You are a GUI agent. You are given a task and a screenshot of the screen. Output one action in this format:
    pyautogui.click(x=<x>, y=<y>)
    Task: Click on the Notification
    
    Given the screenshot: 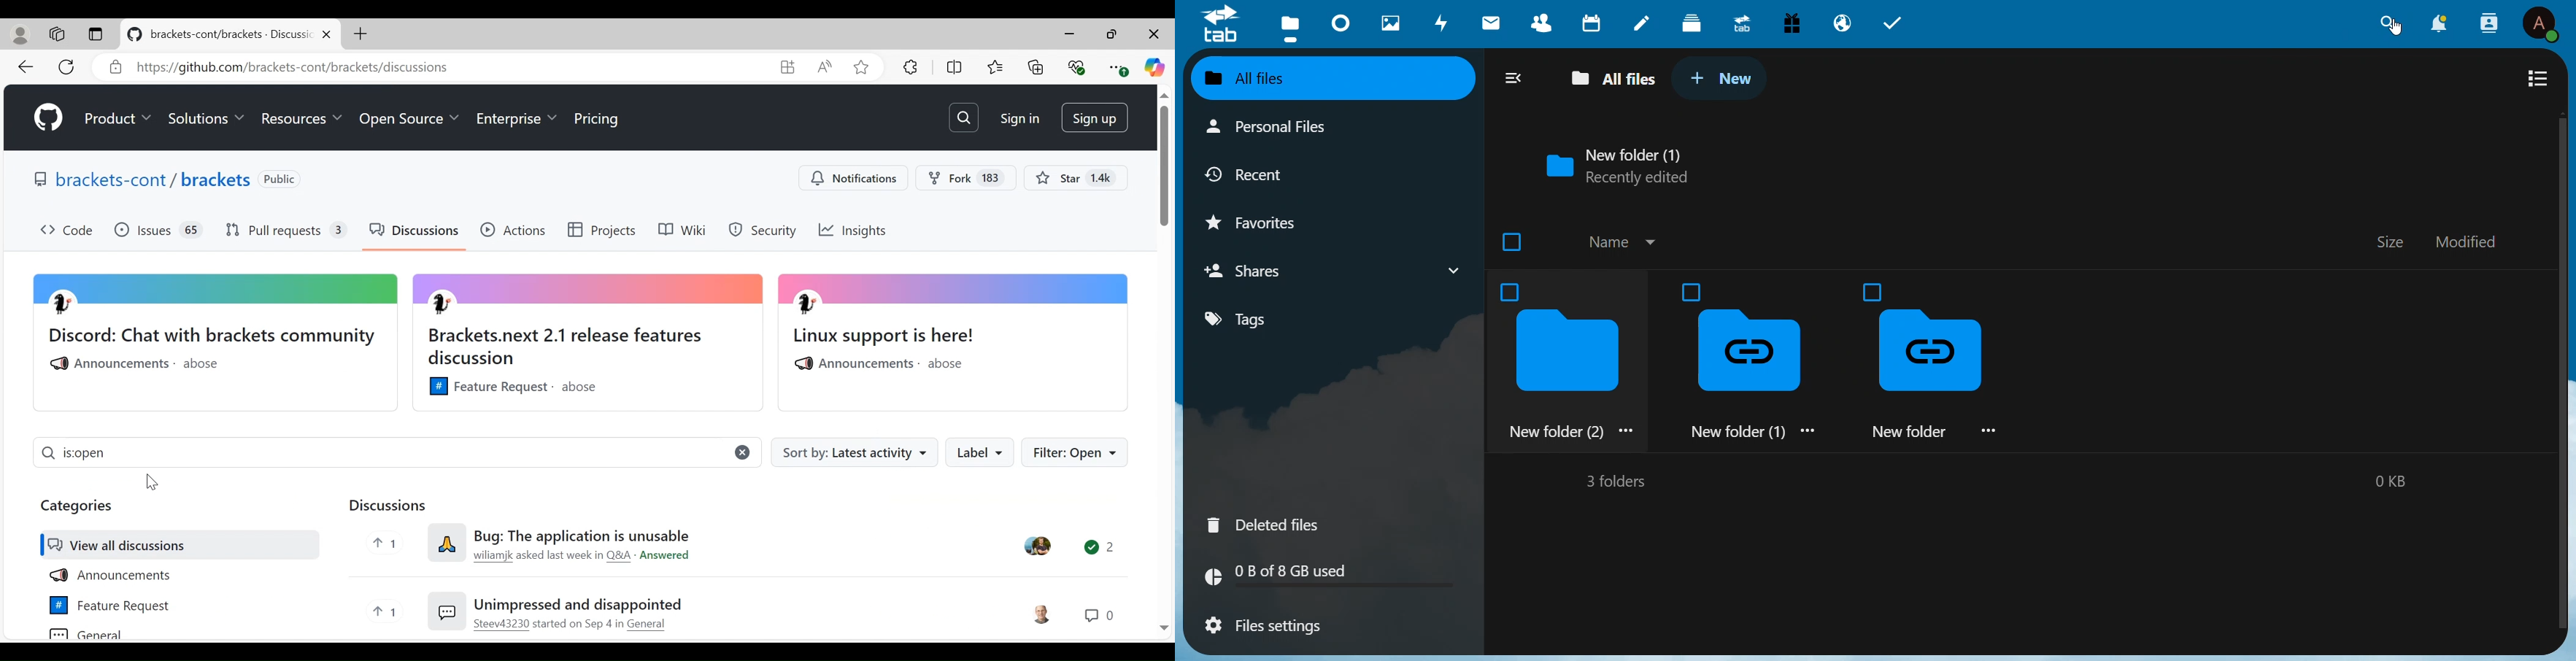 What is the action you would take?
    pyautogui.click(x=855, y=179)
    